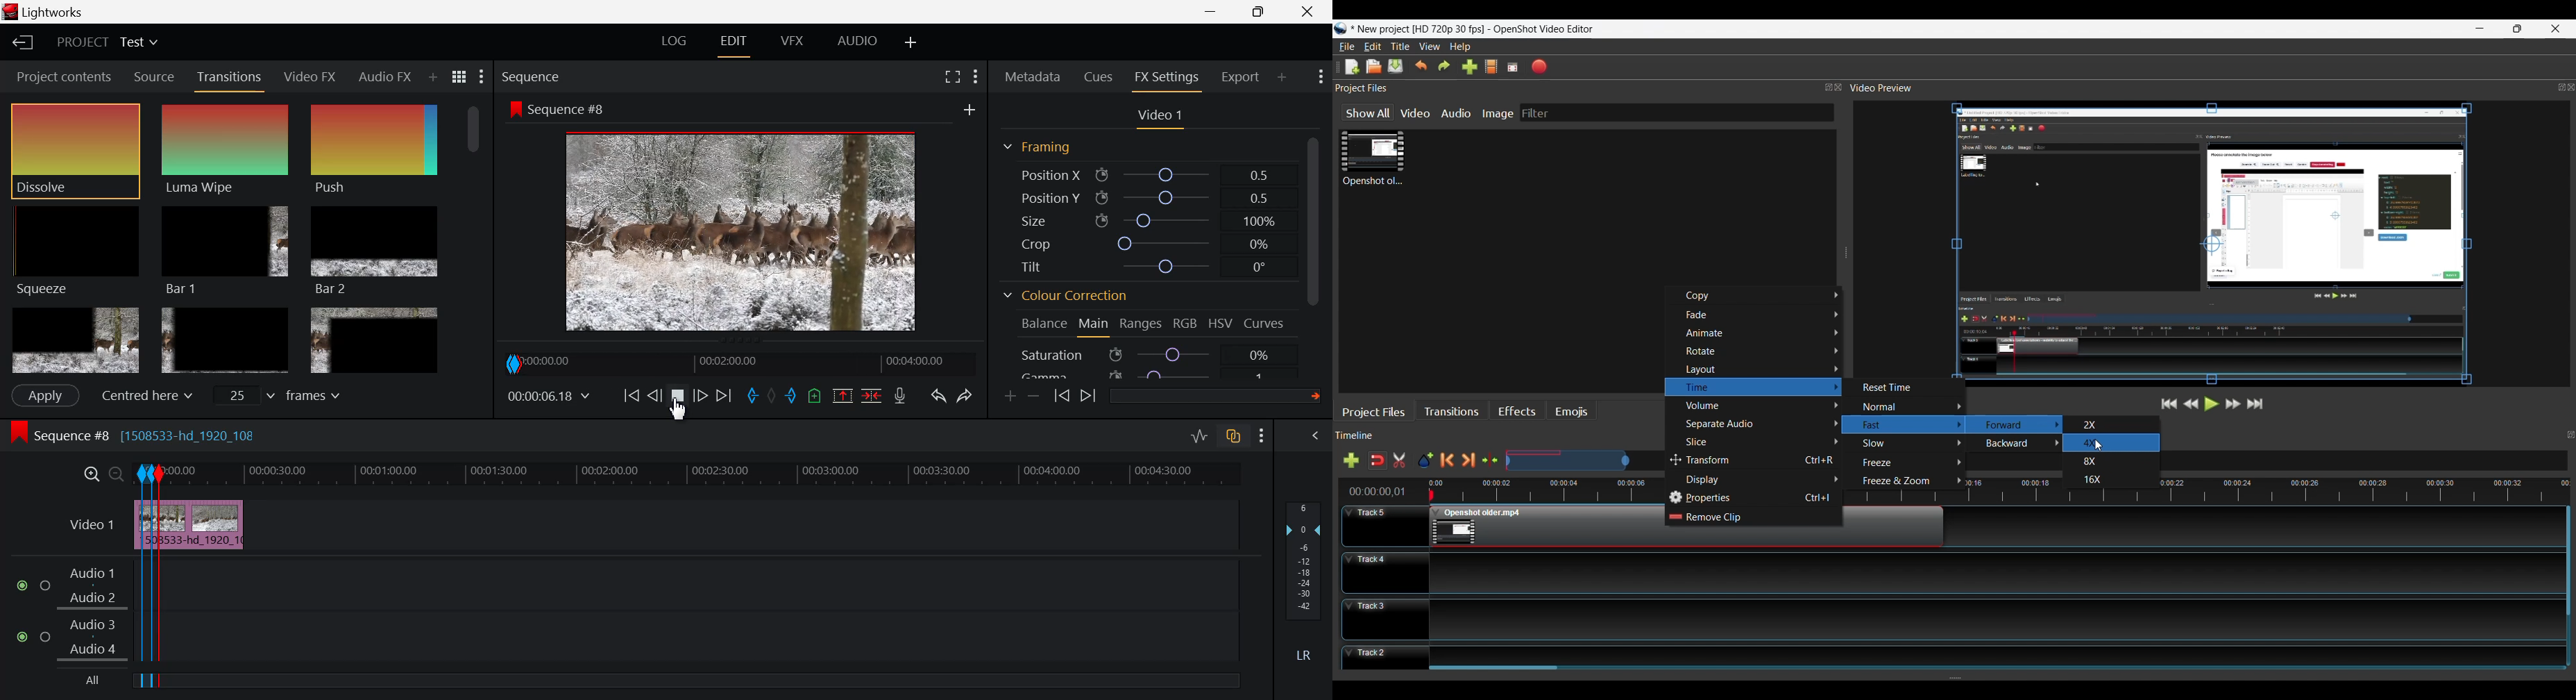 The height and width of the screenshot is (700, 2576). I want to click on Minimize, so click(1264, 12).